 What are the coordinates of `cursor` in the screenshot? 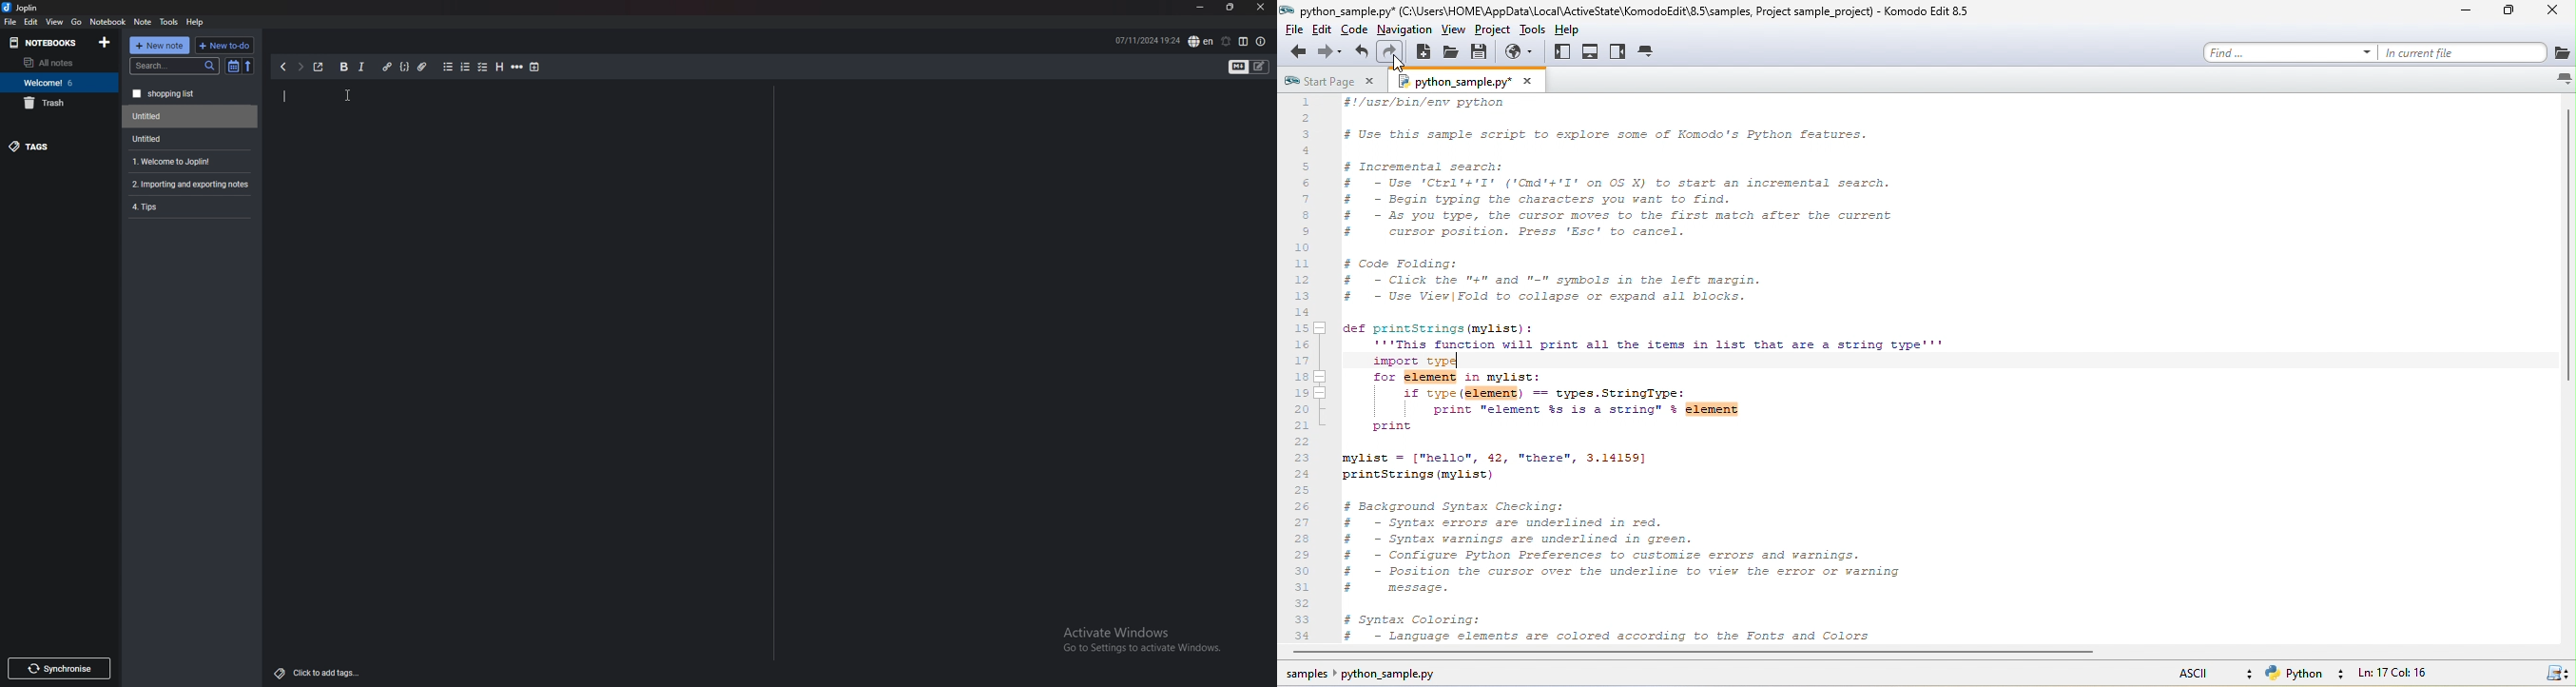 It's located at (349, 95).